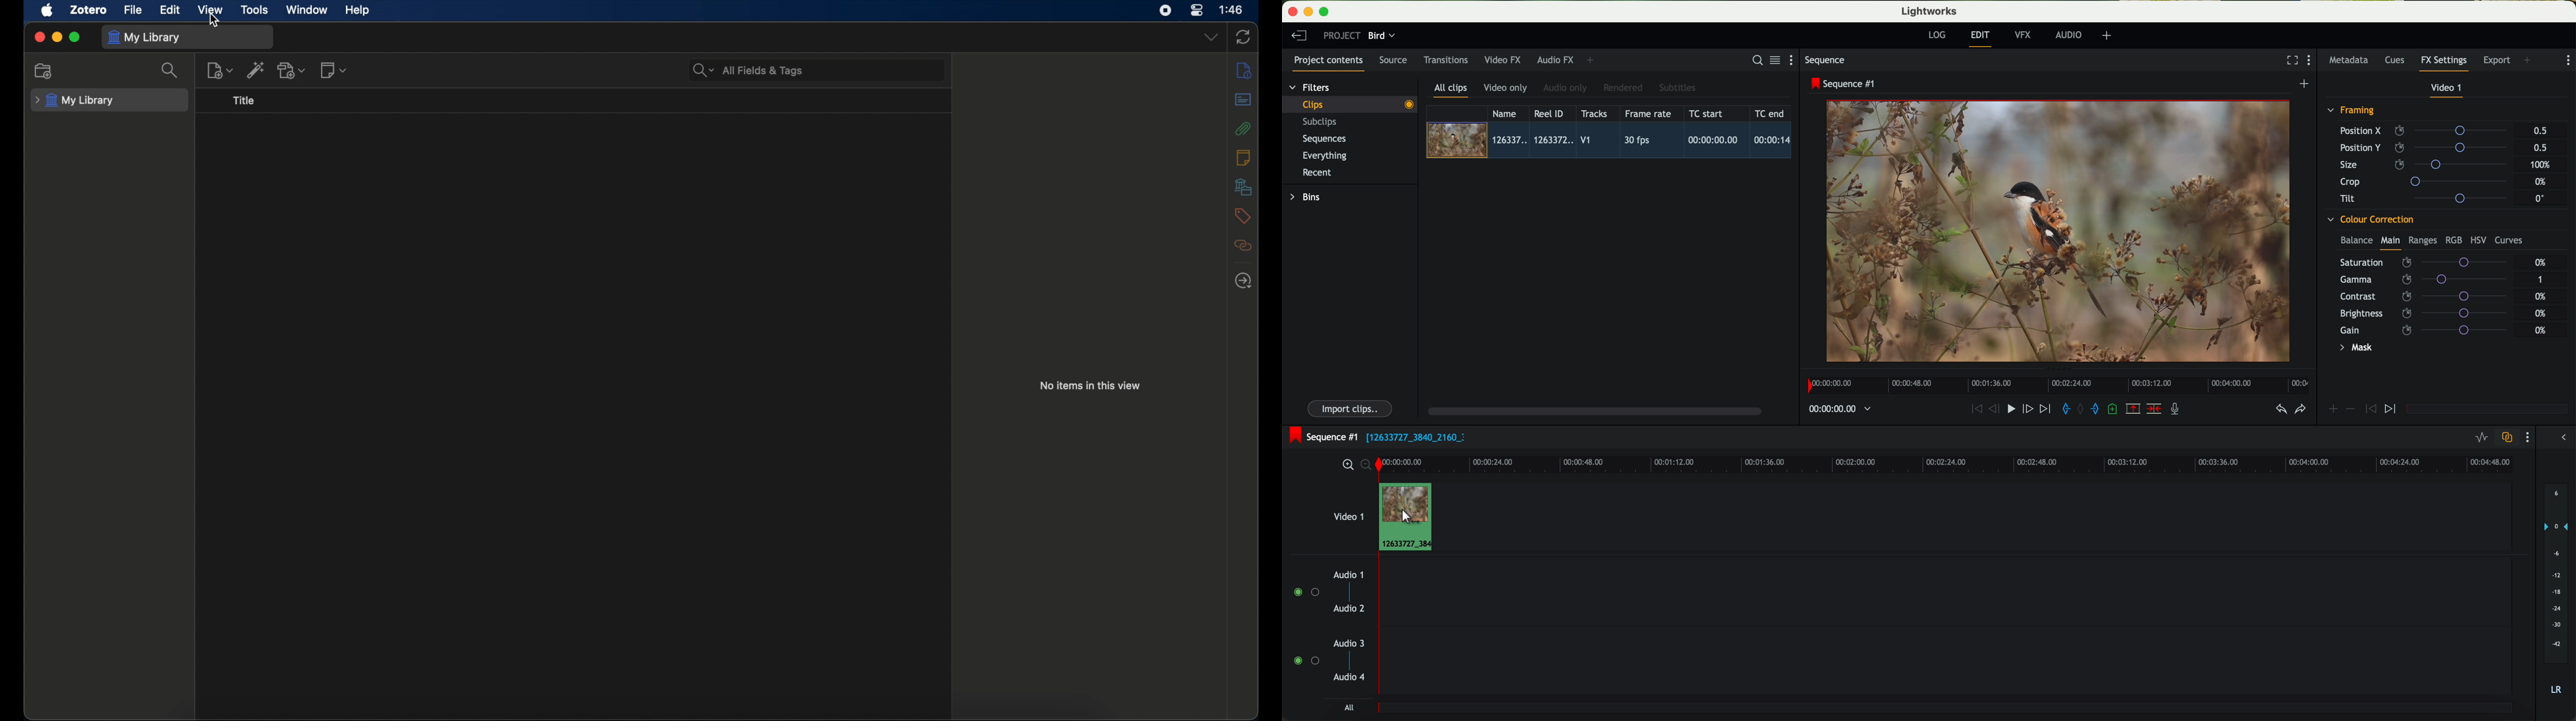 This screenshot has width=2576, height=728. Describe the element at coordinates (1241, 216) in the screenshot. I see `tags` at that location.